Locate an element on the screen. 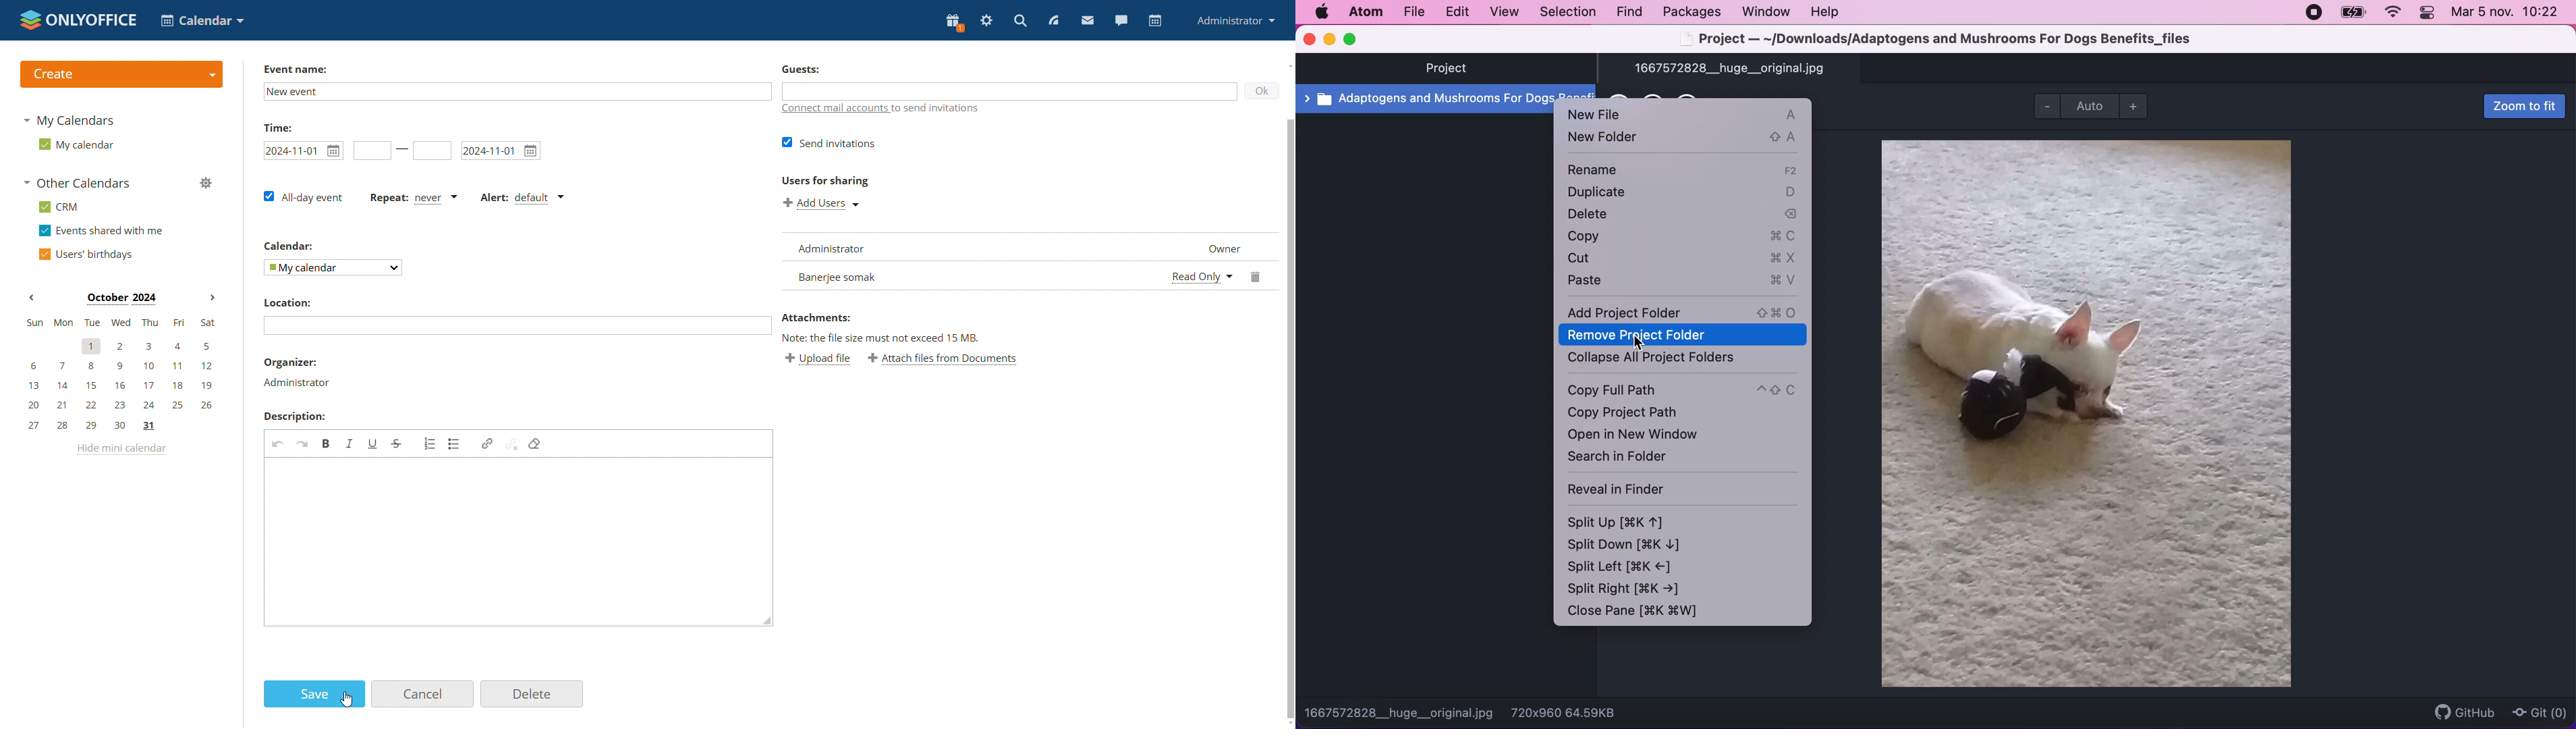 The width and height of the screenshot is (2576, 756). Note: the file size must not exceed 15 mb is located at coordinates (882, 338).